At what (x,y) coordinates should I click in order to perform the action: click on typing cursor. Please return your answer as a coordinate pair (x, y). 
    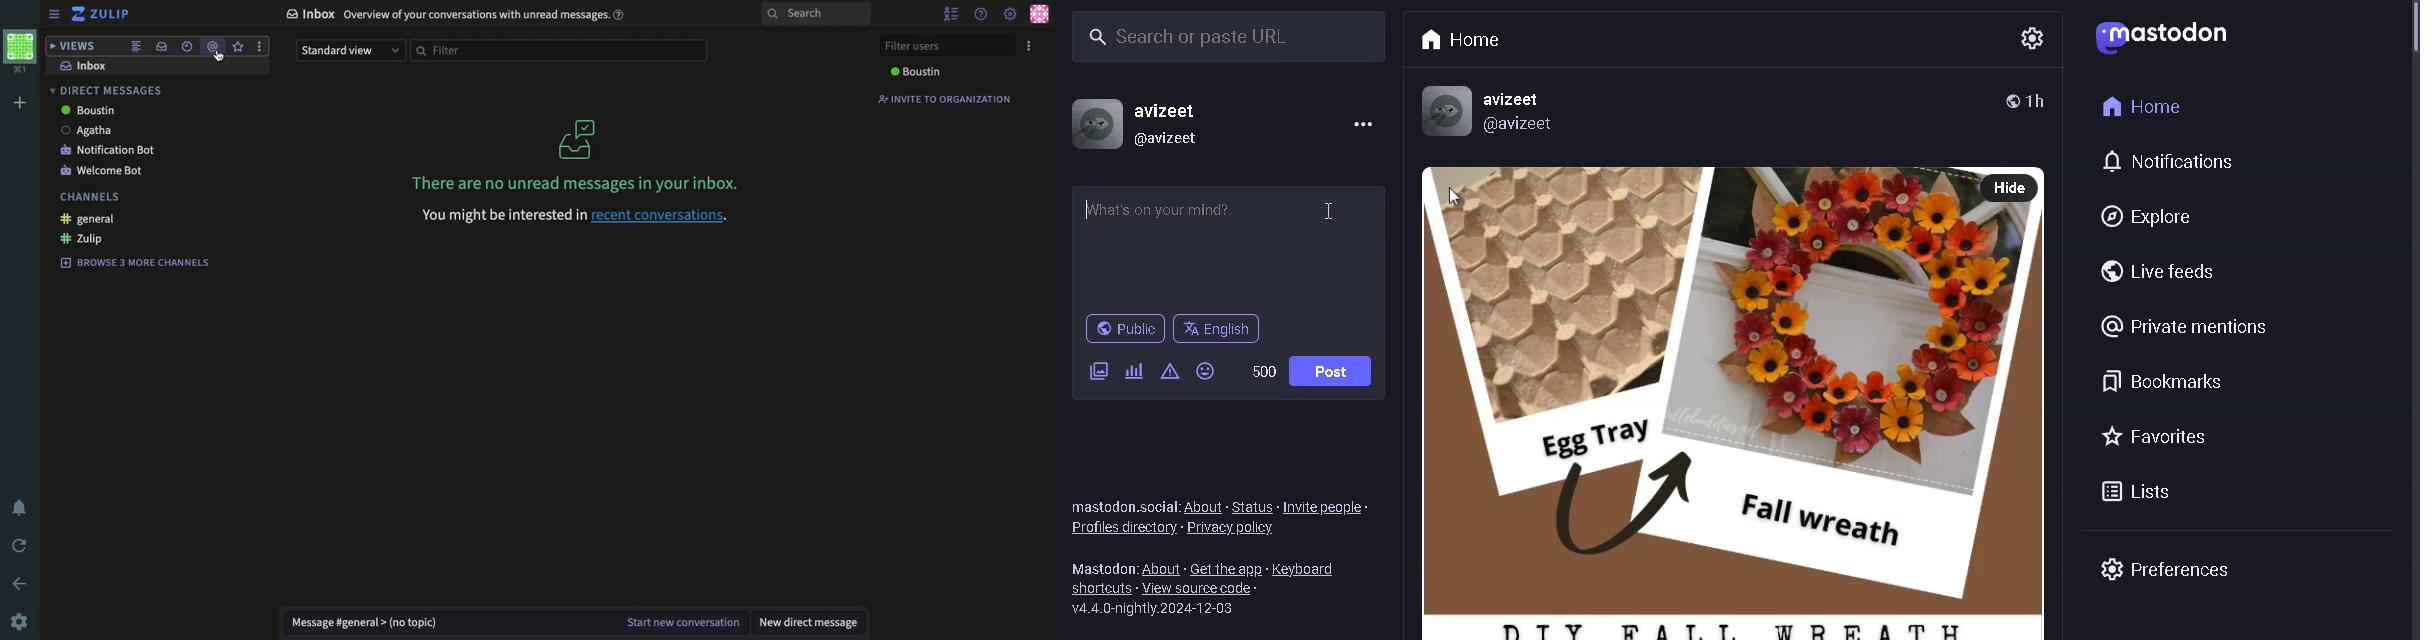
    Looking at the image, I should click on (1331, 215).